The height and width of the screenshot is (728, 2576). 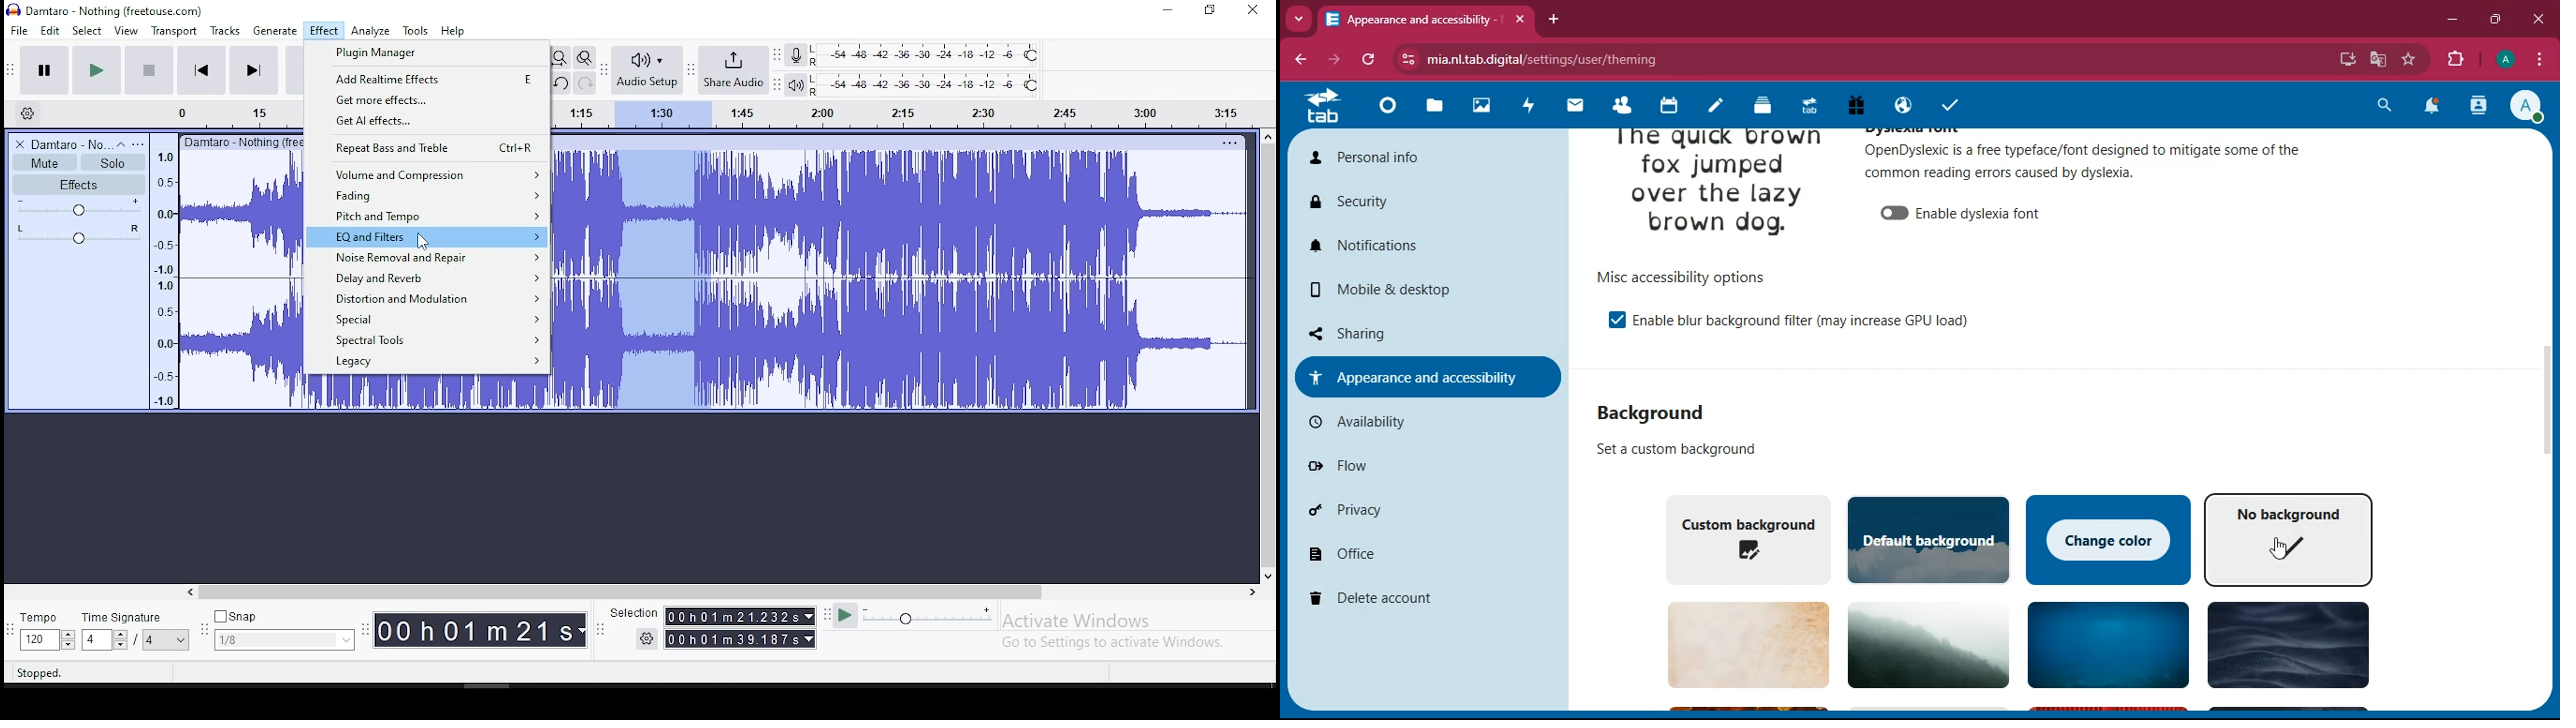 What do you see at coordinates (2504, 60) in the screenshot?
I see `profile` at bounding box center [2504, 60].